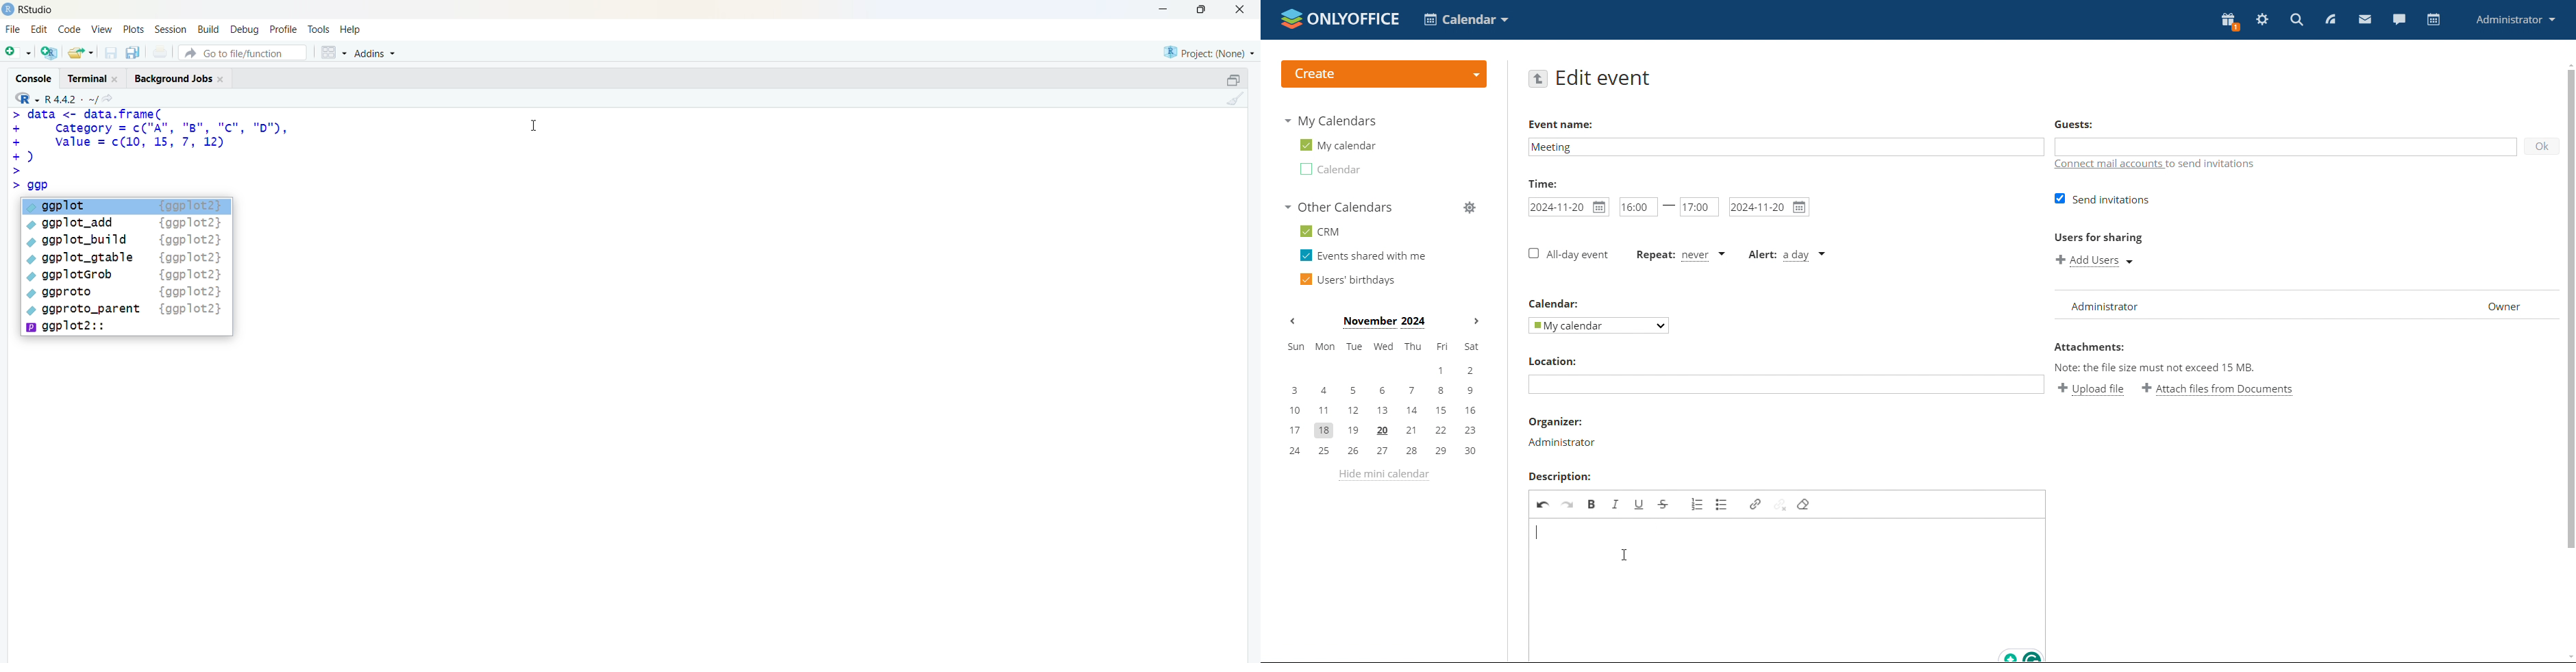 This screenshot has width=2576, height=672. What do you see at coordinates (1167, 9) in the screenshot?
I see `minimize` at bounding box center [1167, 9].